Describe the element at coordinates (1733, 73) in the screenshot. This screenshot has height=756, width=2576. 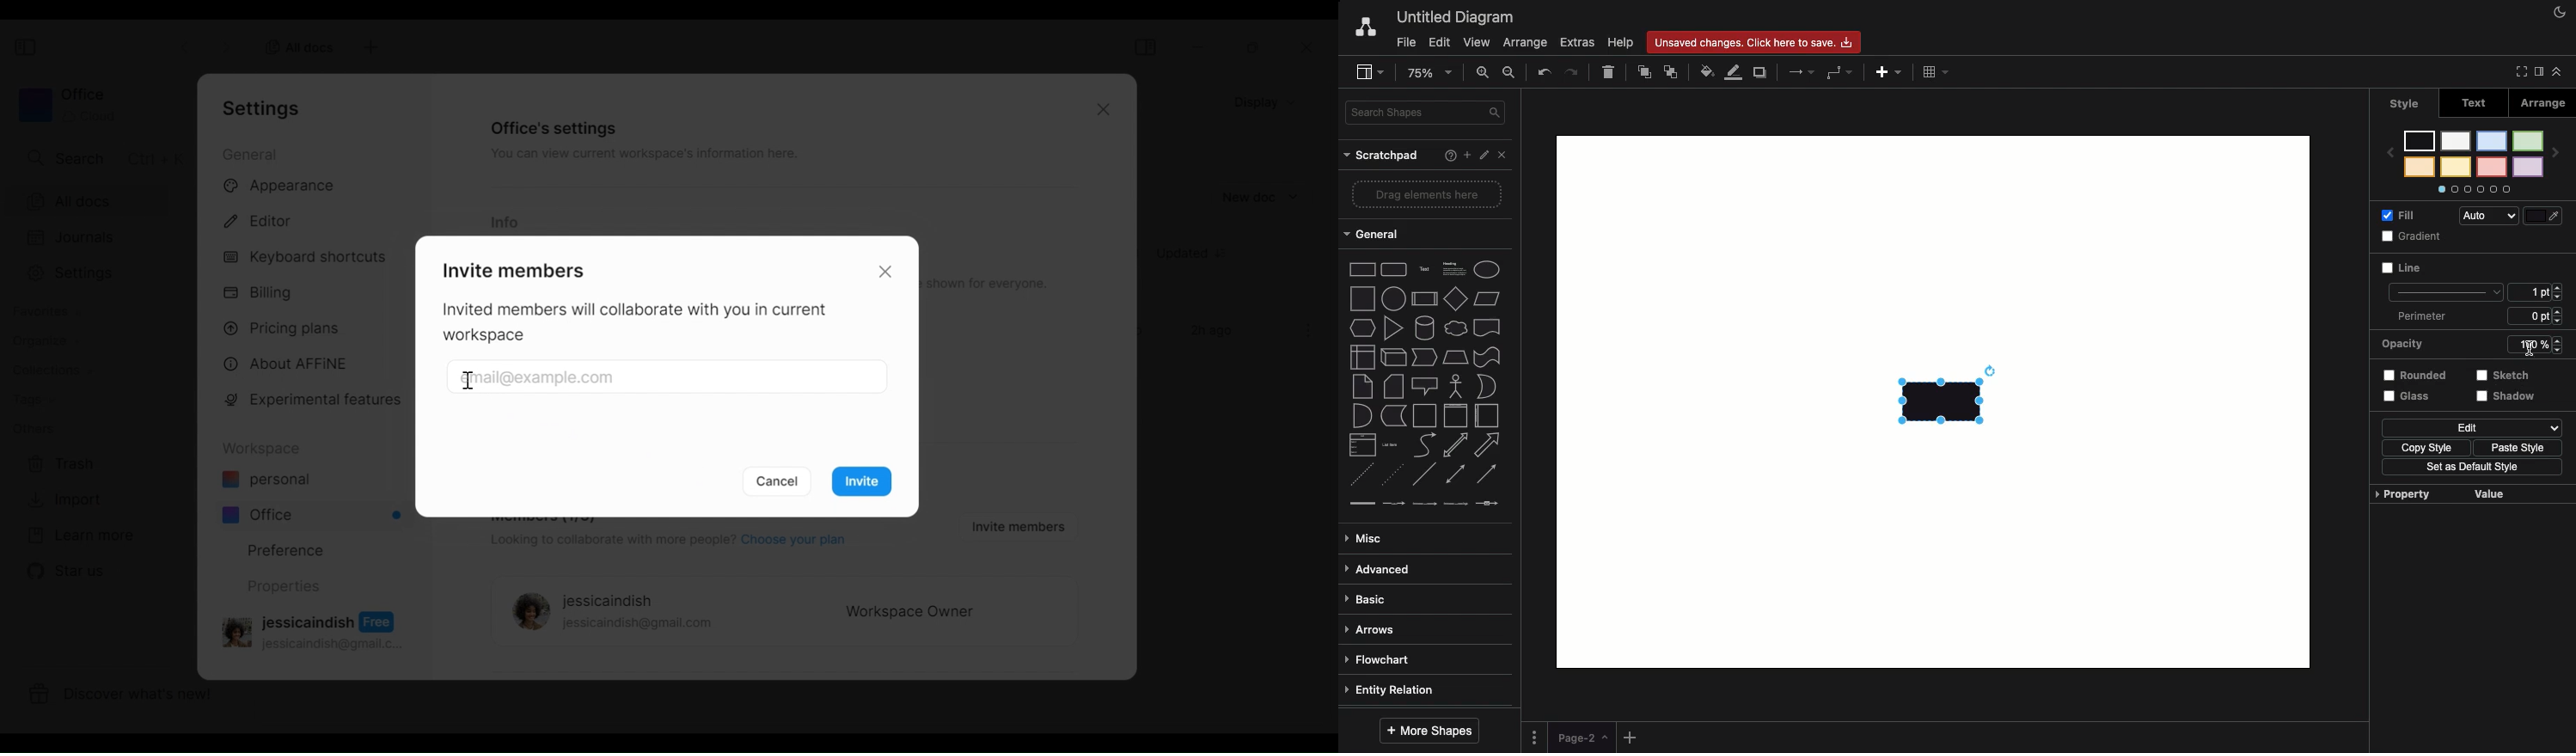
I see `Line color` at that location.